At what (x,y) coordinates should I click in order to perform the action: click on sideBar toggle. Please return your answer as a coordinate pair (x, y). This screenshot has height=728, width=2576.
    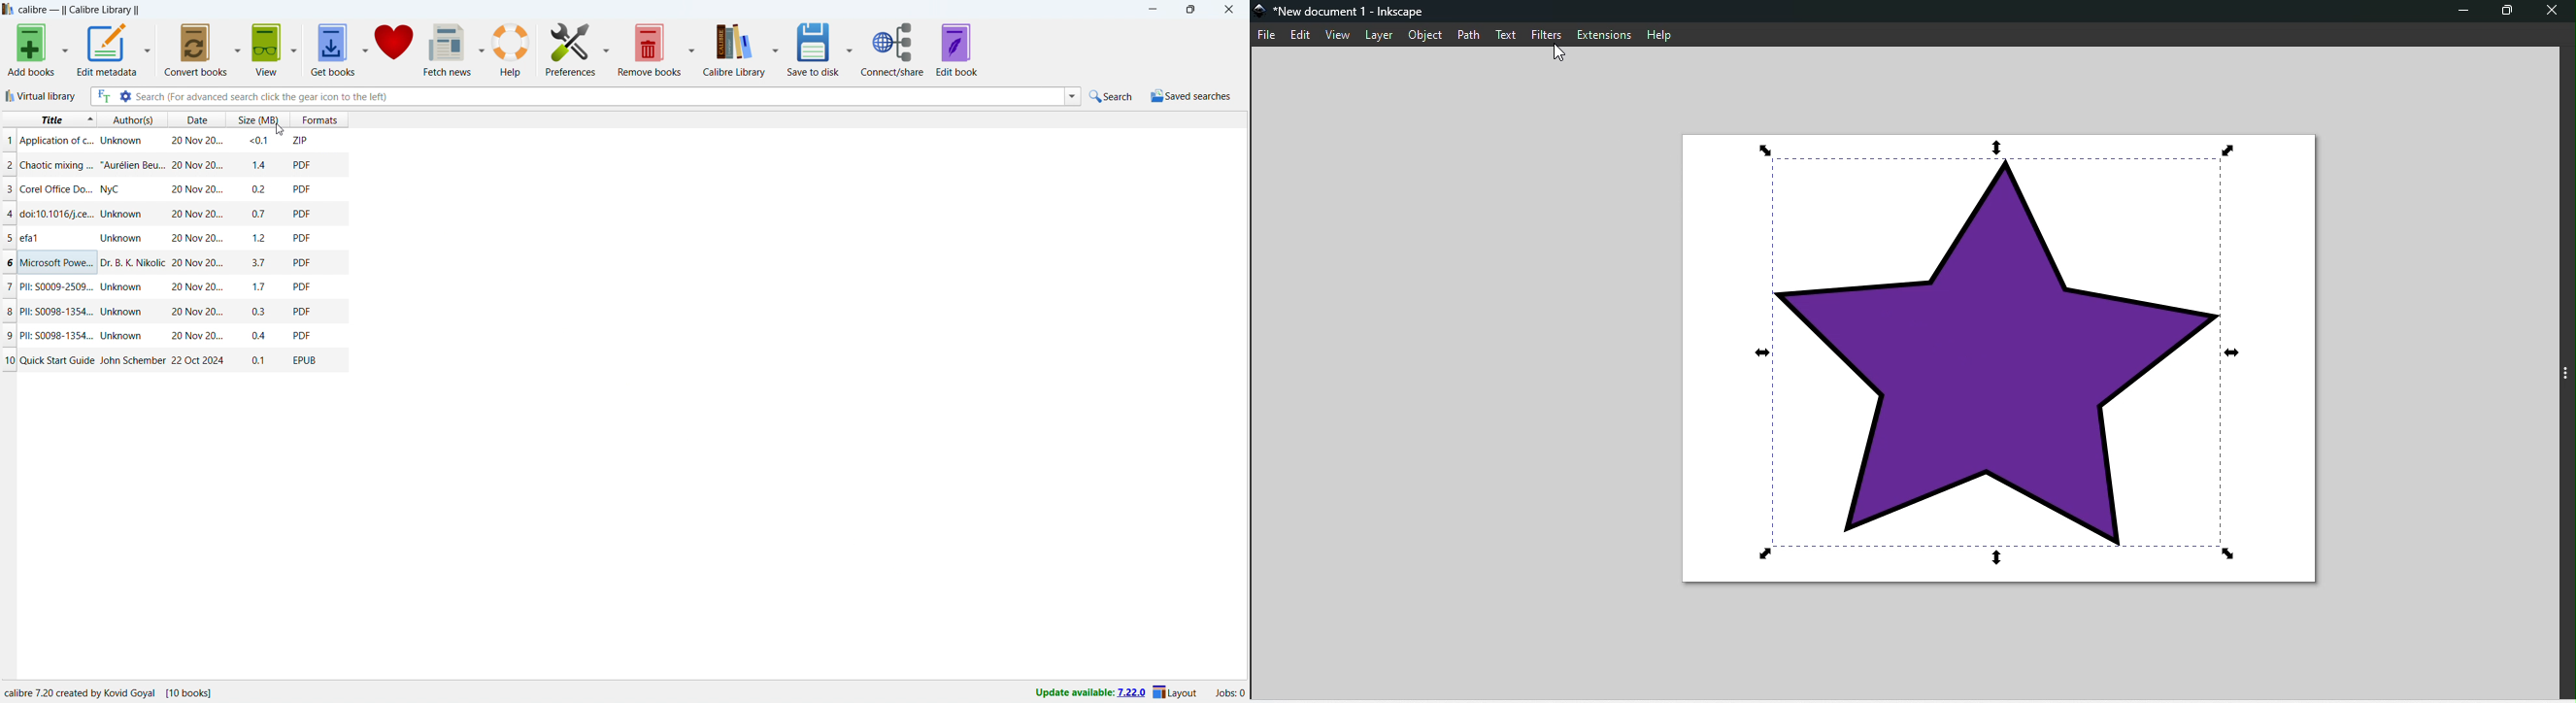
    Looking at the image, I should click on (2565, 375).